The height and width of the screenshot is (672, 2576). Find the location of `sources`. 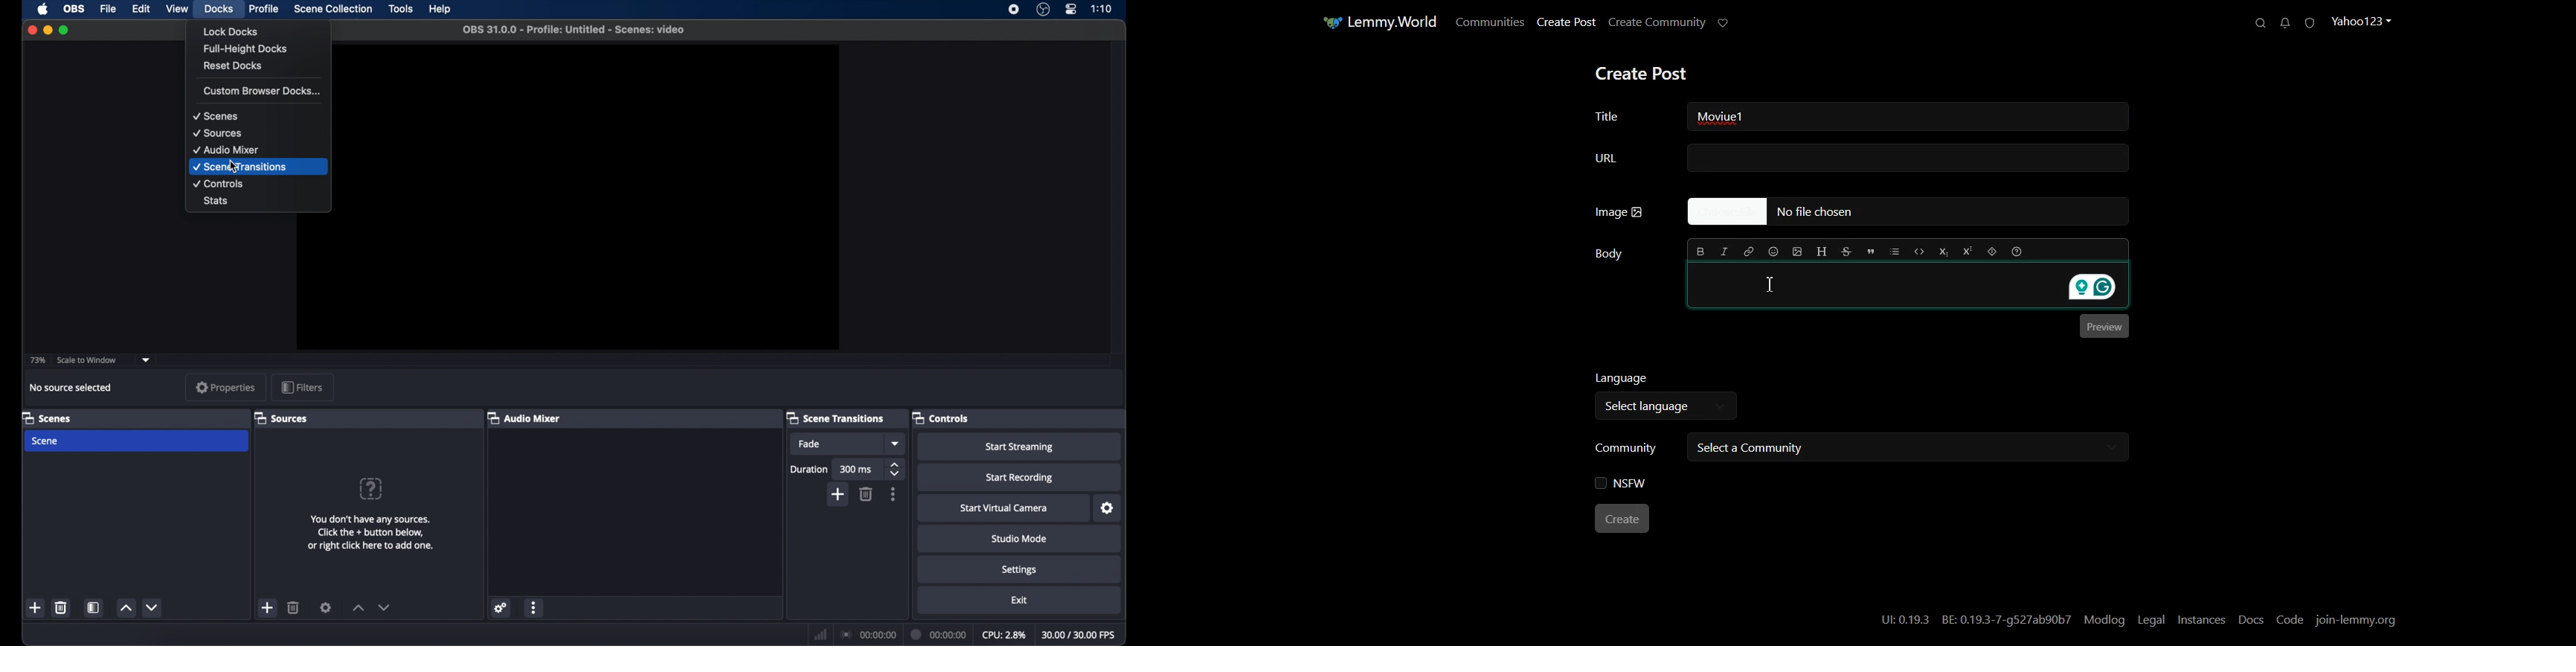

sources is located at coordinates (282, 418).